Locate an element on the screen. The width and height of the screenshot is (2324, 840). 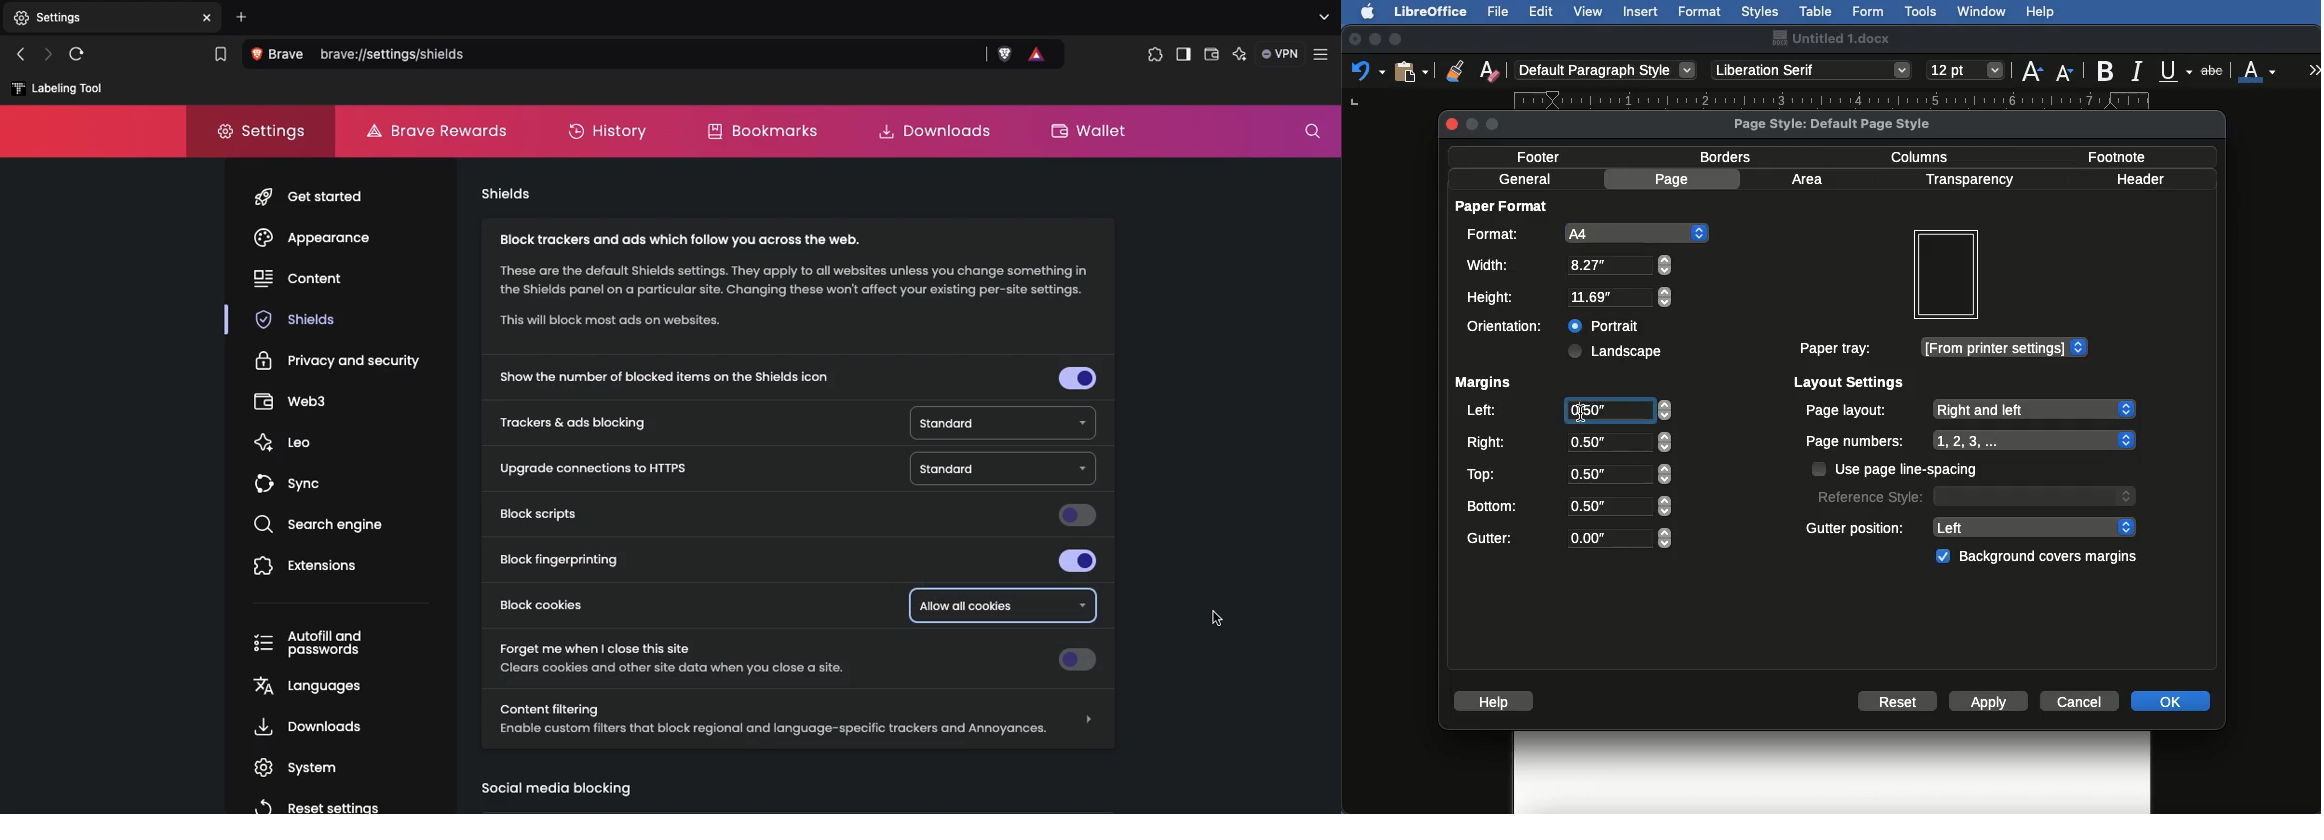
Preview is located at coordinates (1945, 275).